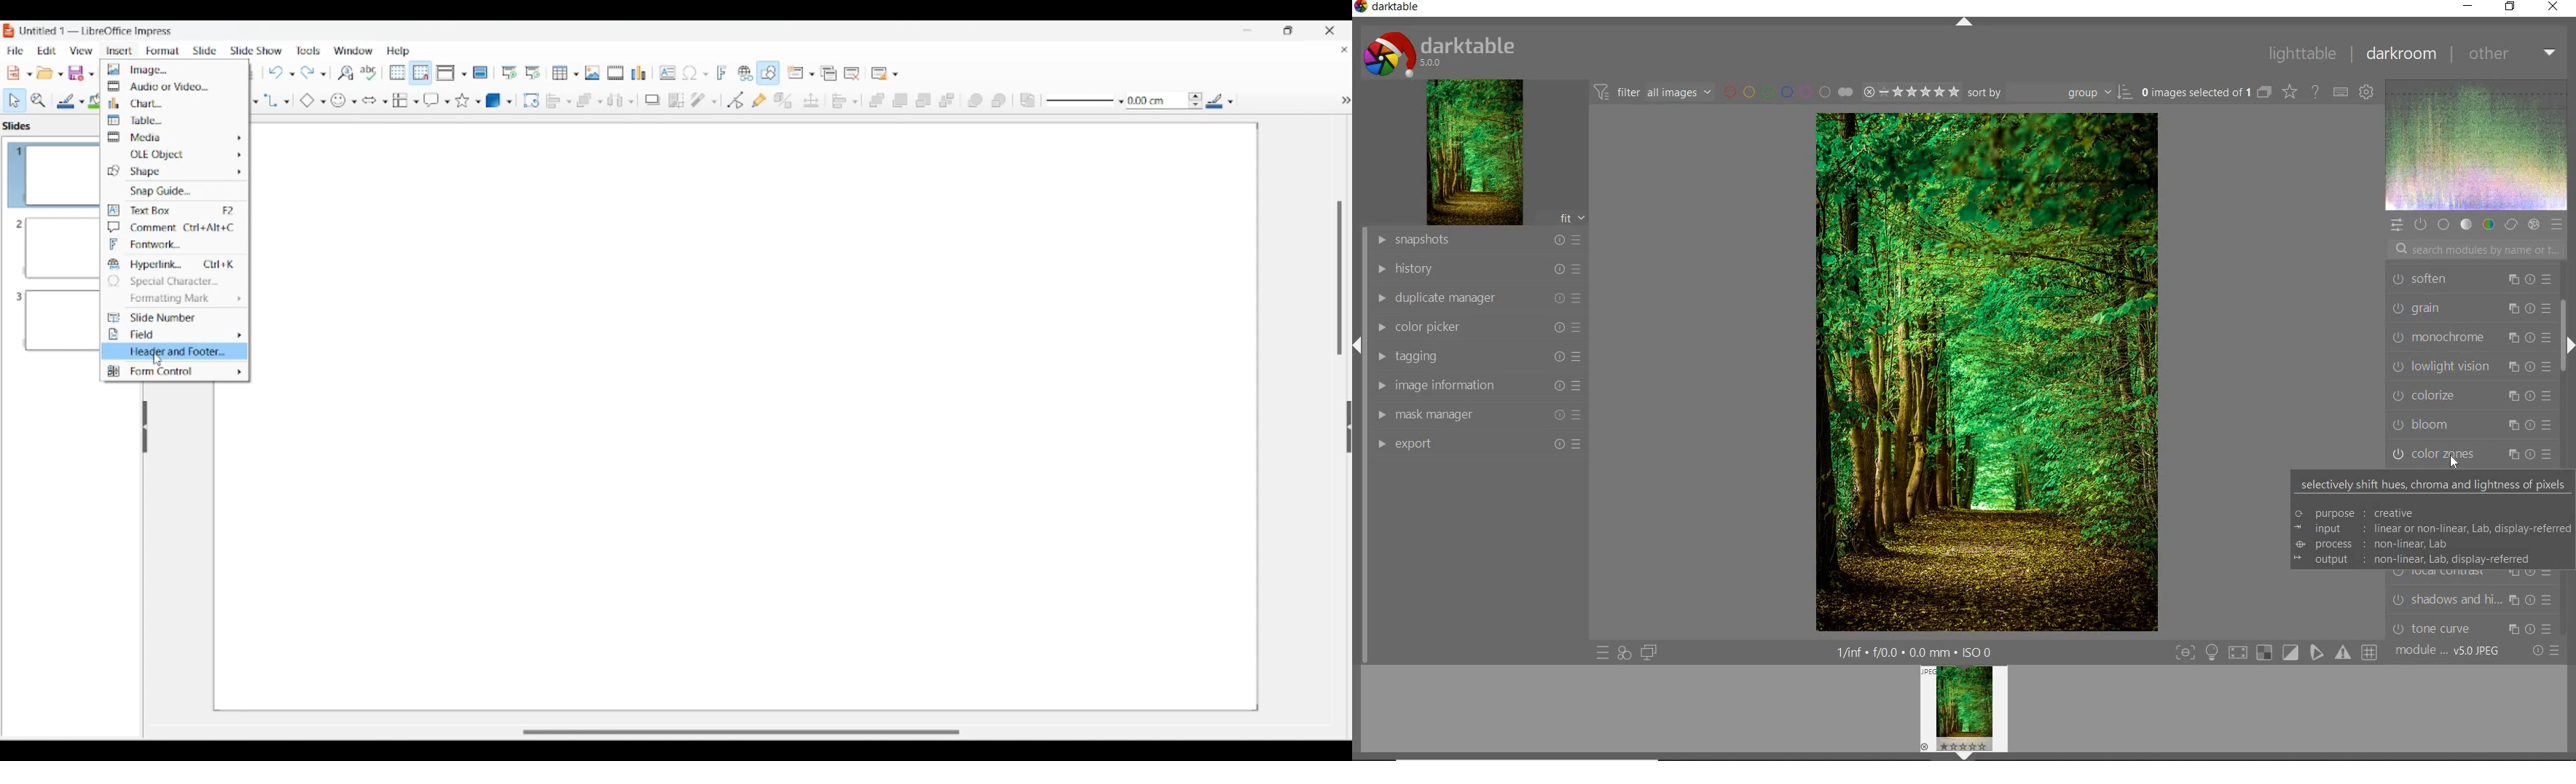  I want to click on Toggle point edit mode, so click(736, 100).